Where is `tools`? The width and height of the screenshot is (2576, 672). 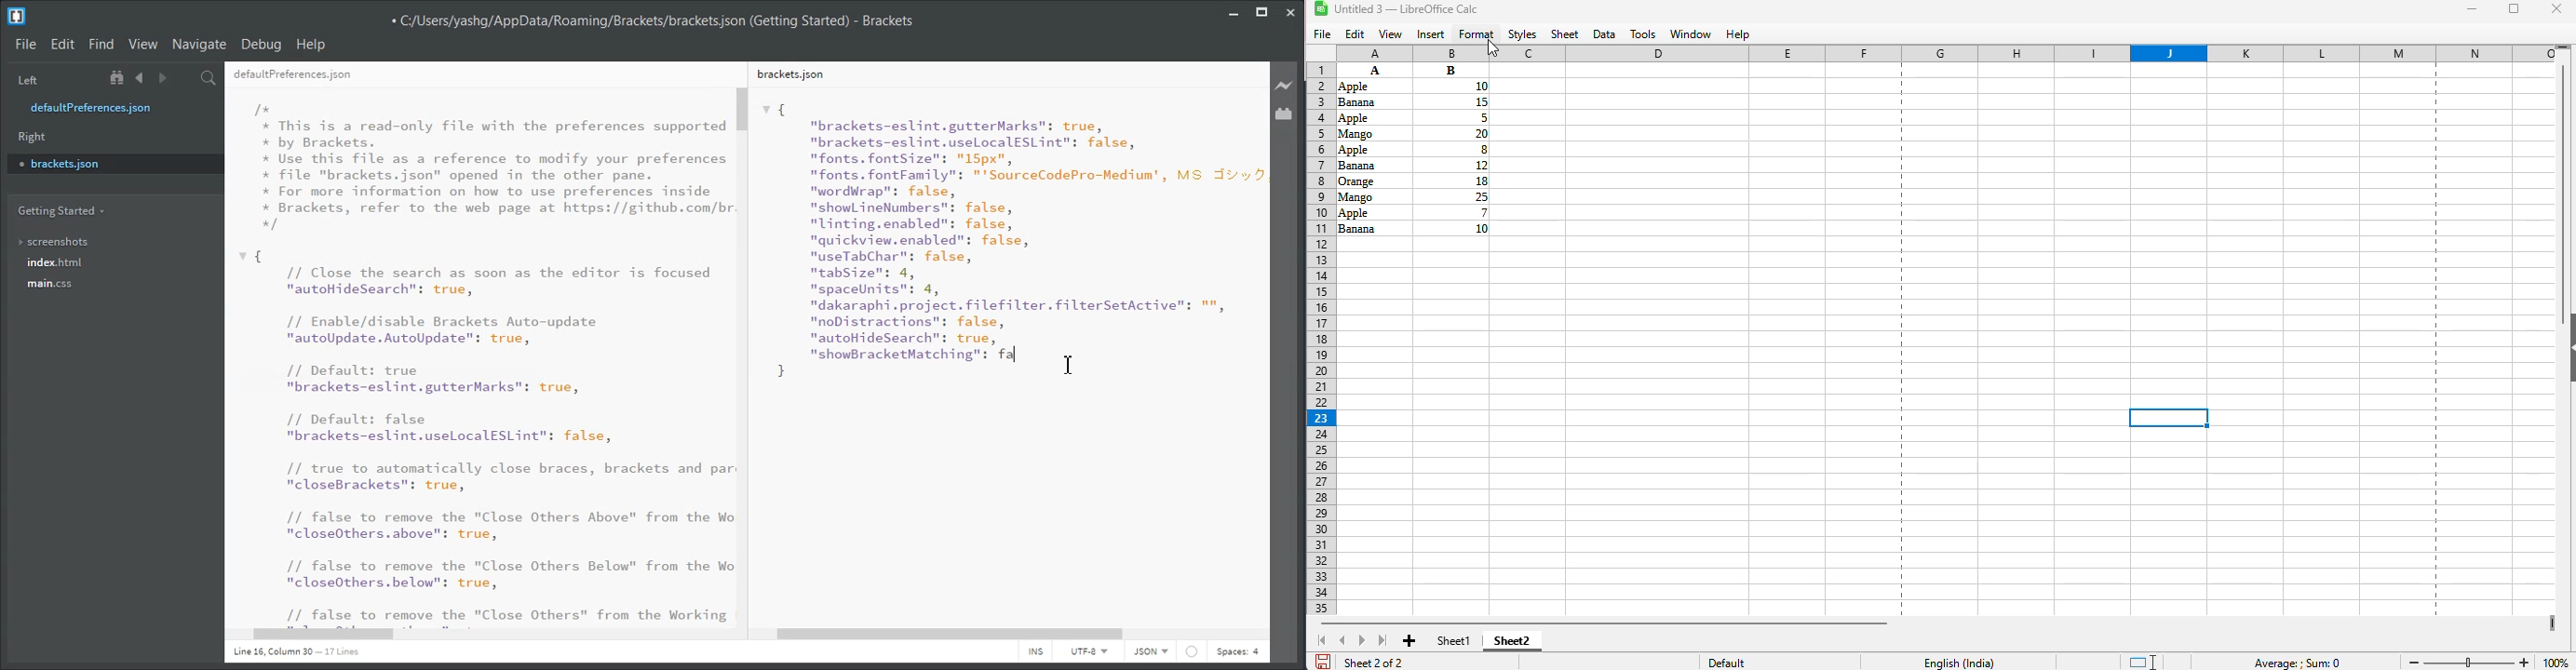
tools is located at coordinates (1642, 34).